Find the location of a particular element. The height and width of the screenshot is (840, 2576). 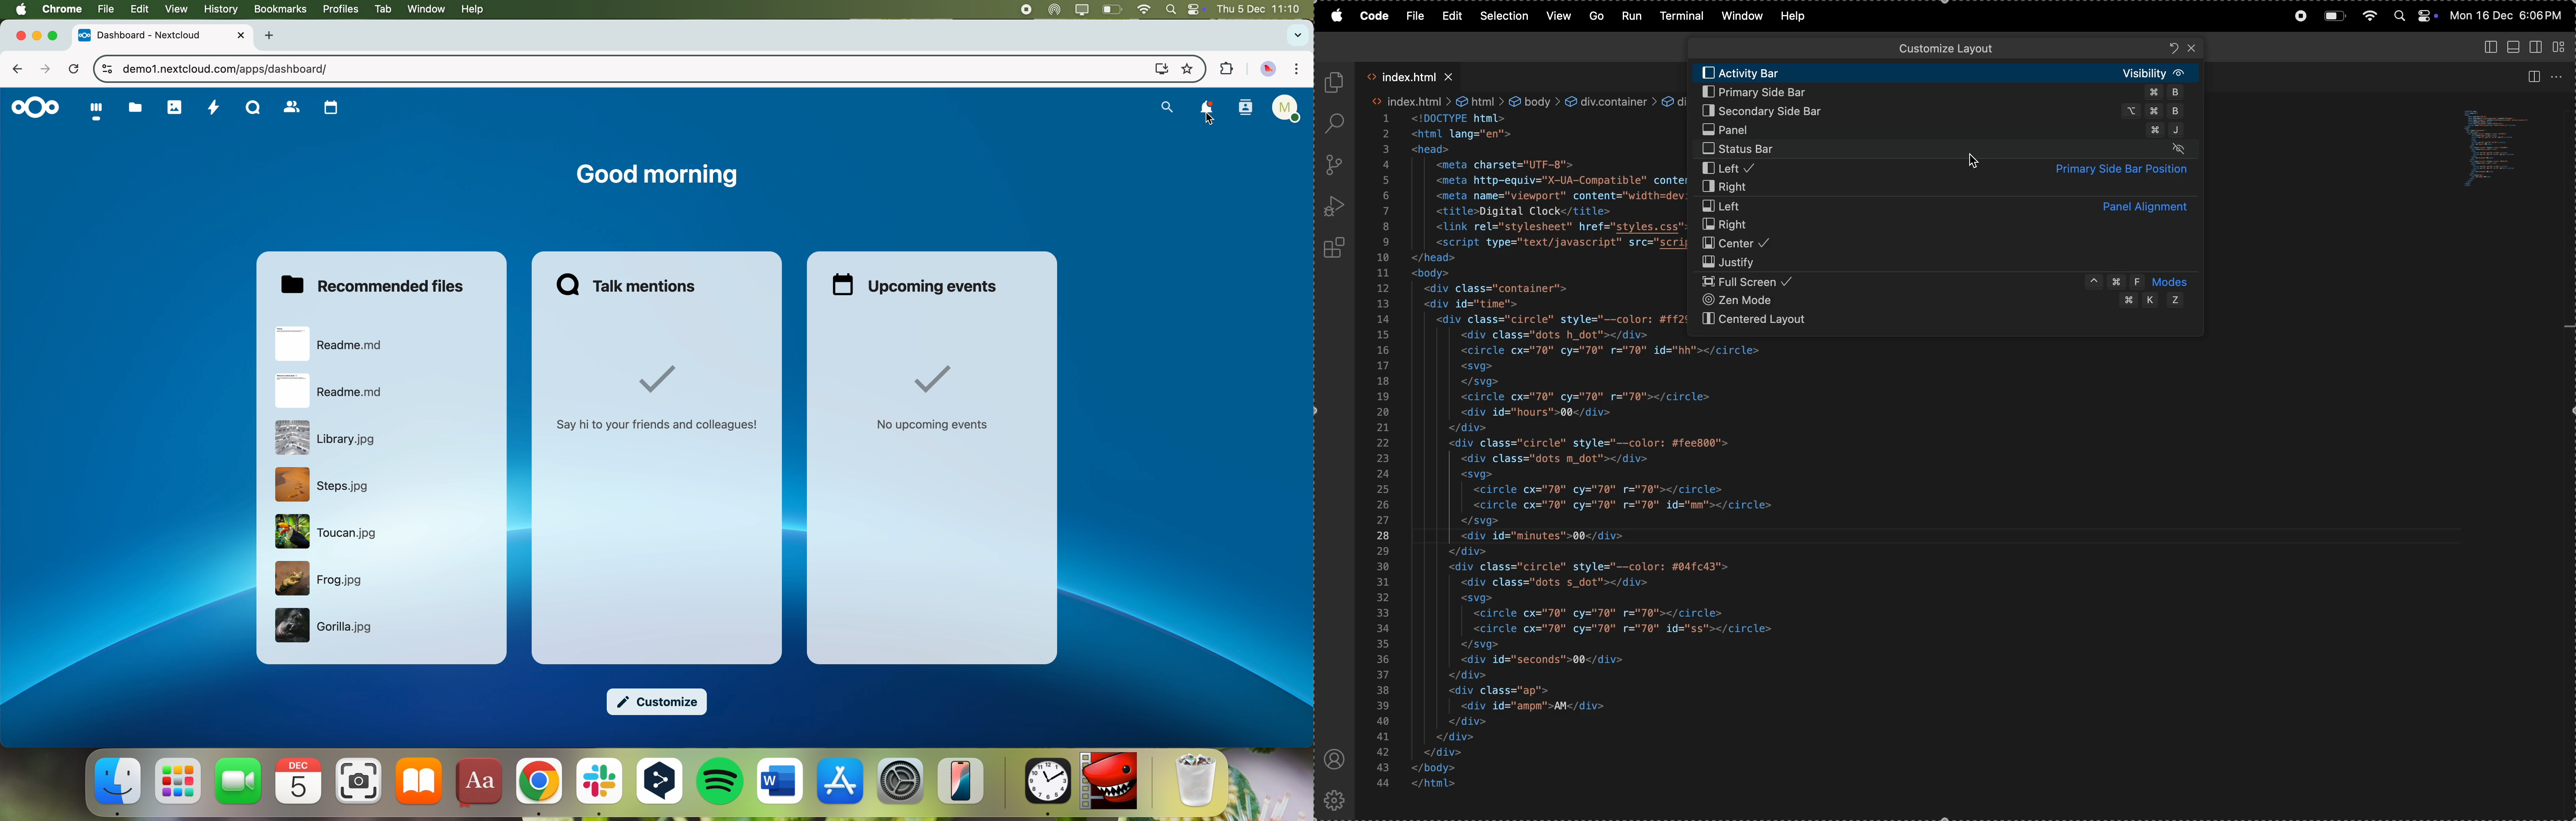

customize and control Google Chrome is located at coordinates (1296, 70).